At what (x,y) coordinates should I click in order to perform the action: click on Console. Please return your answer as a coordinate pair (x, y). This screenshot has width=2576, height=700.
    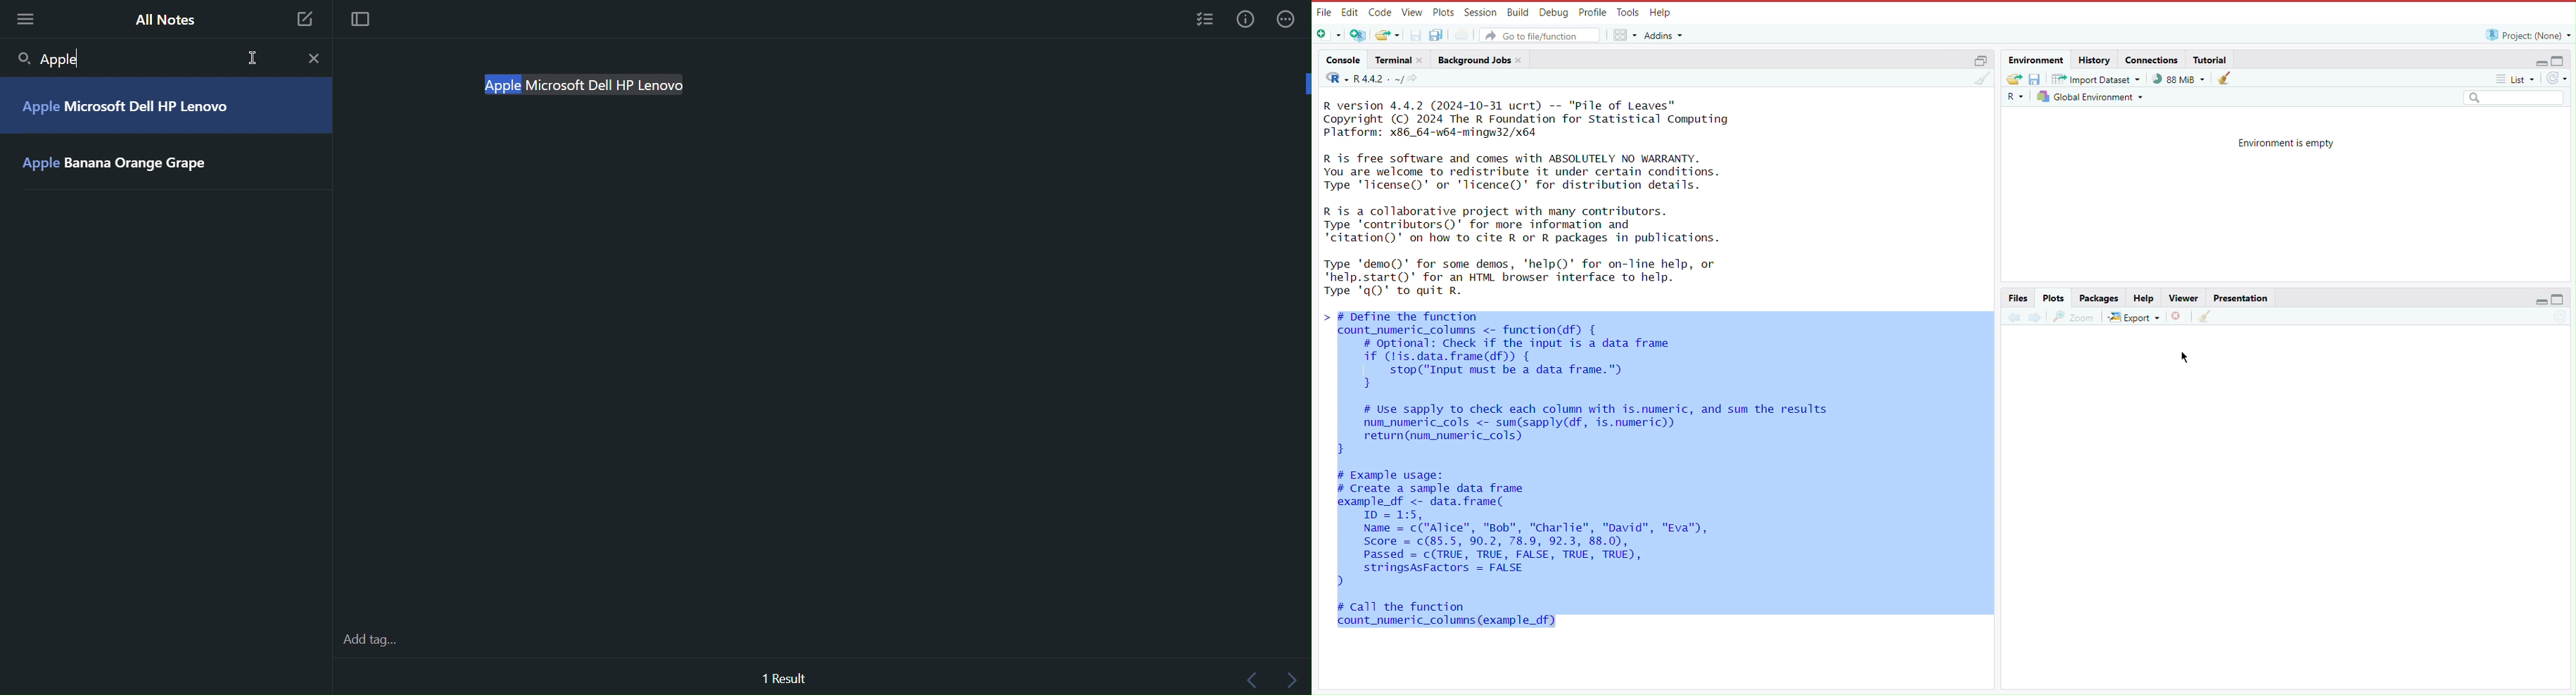
    Looking at the image, I should click on (1343, 61).